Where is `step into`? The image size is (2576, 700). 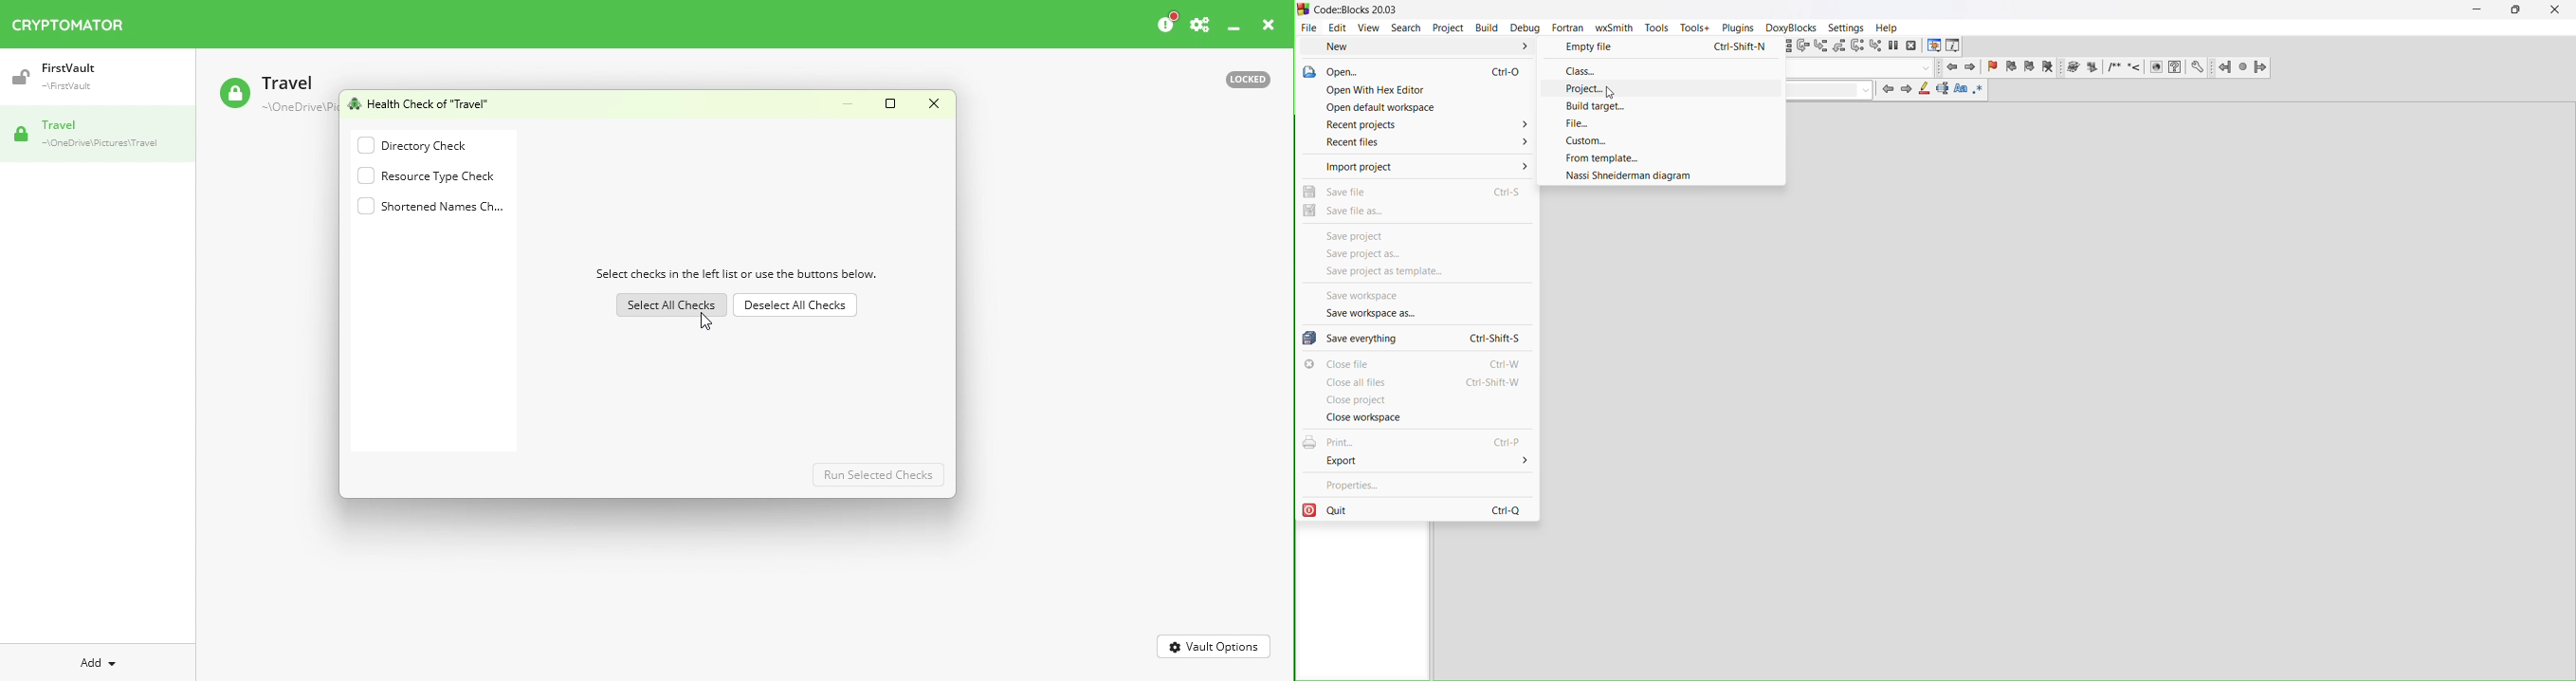
step into is located at coordinates (1821, 46).